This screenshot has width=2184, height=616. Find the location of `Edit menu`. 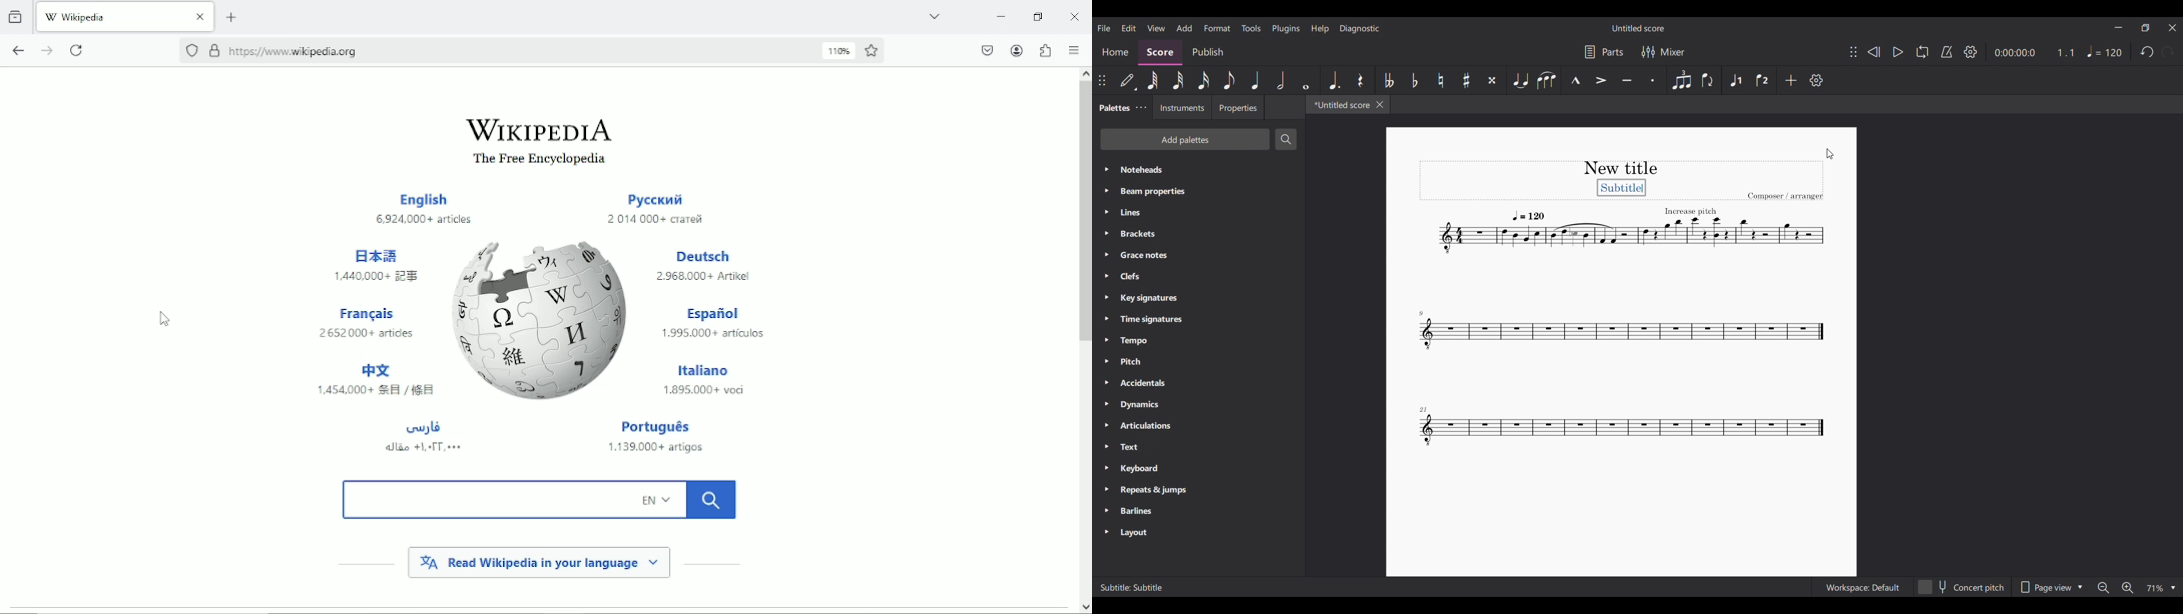

Edit menu is located at coordinates (1128, 27).